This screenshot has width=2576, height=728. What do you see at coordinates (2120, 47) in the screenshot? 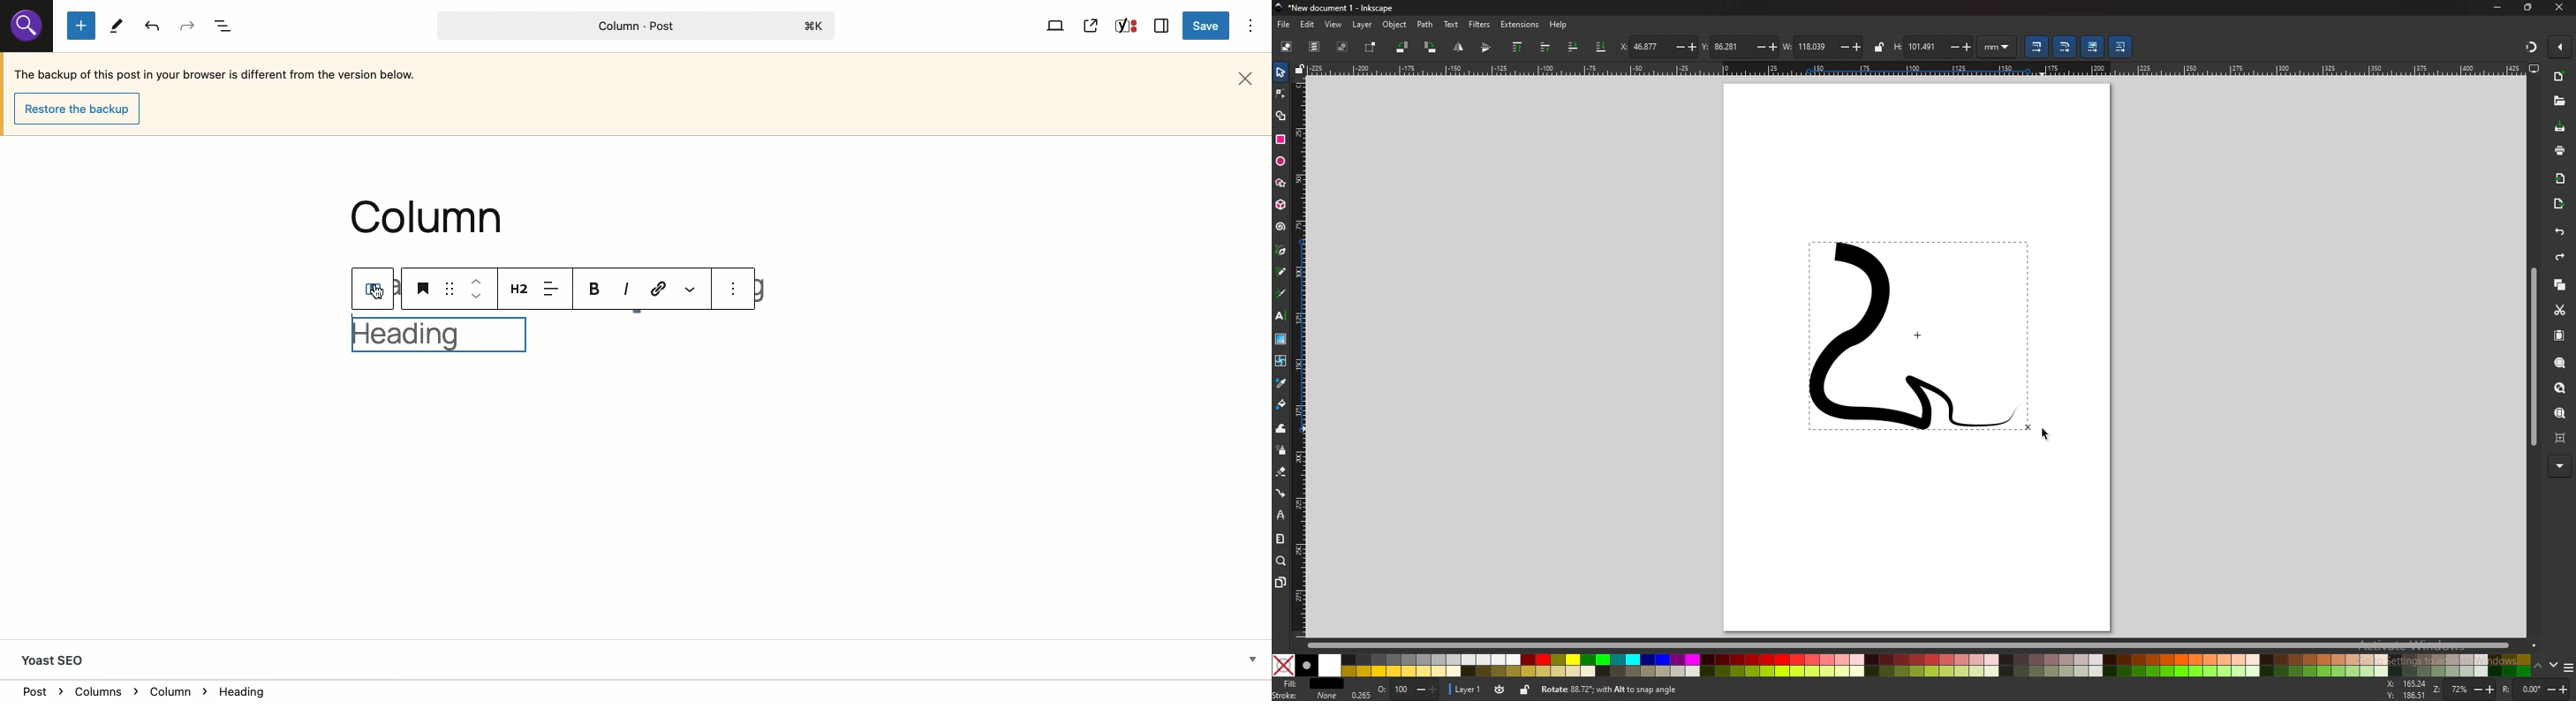
I see `move patterns` at bounding box center [2120, 47].